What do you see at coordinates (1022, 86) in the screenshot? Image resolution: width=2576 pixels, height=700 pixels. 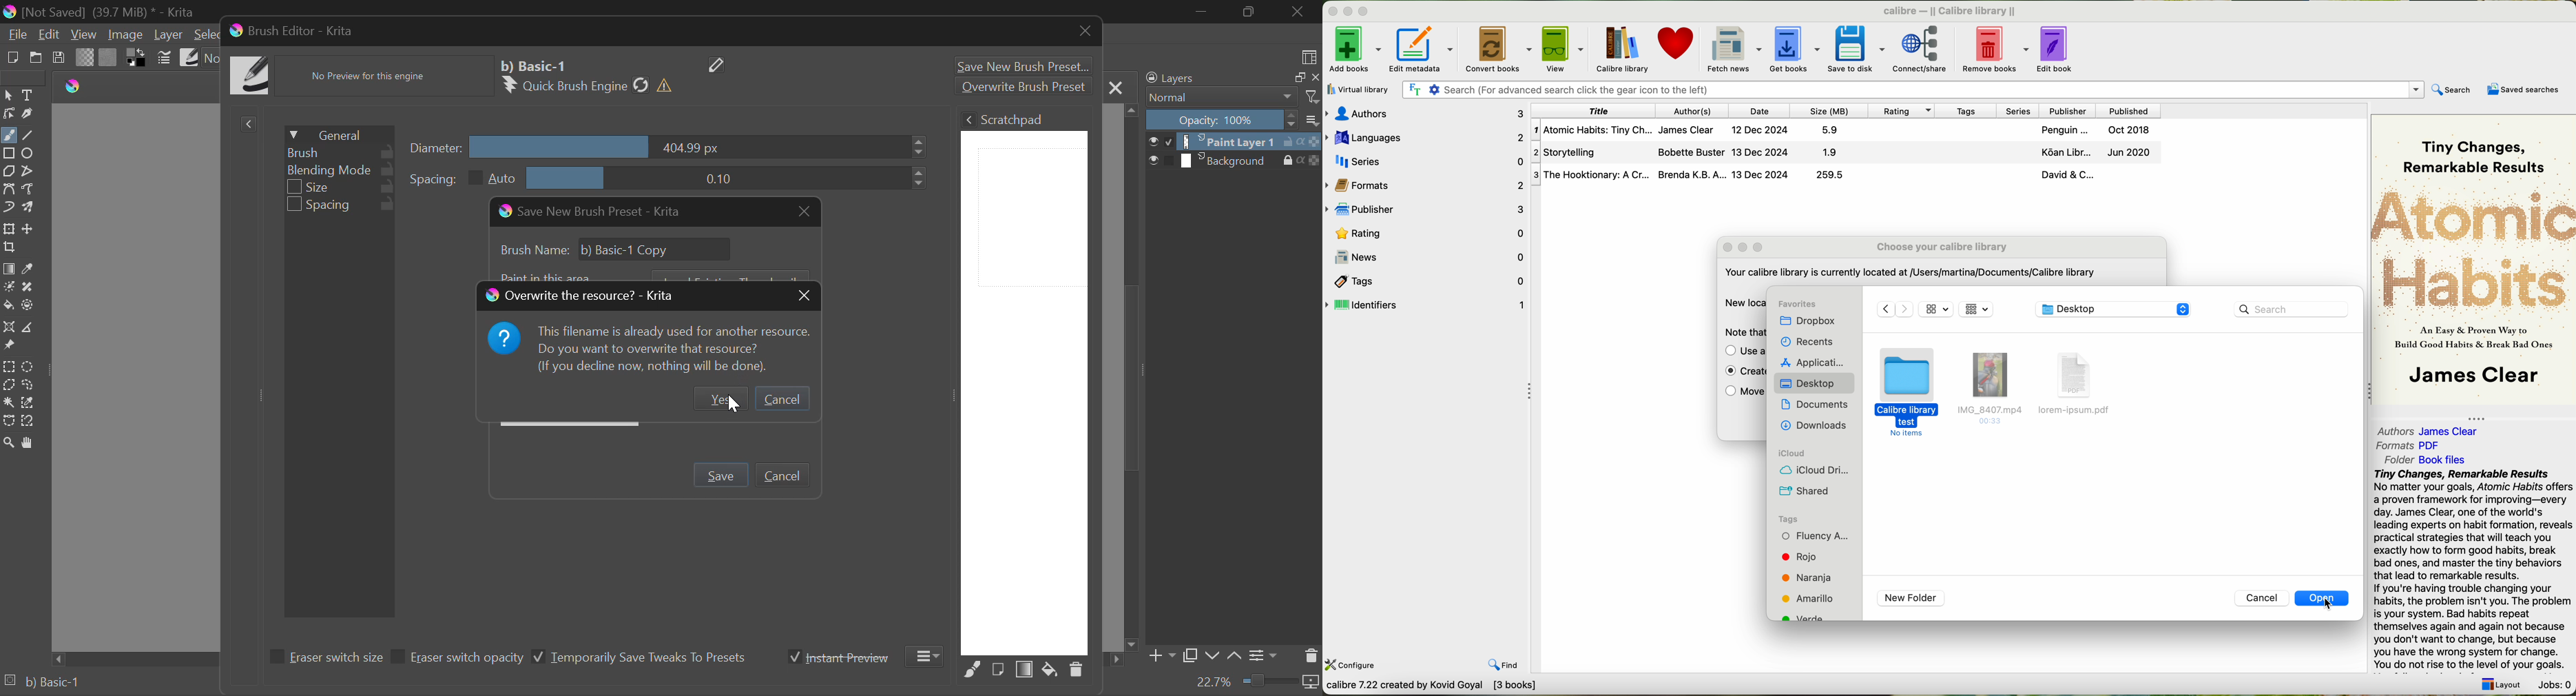 I see `Overwrite Brush Preset` at bounding box center [1022, 86].